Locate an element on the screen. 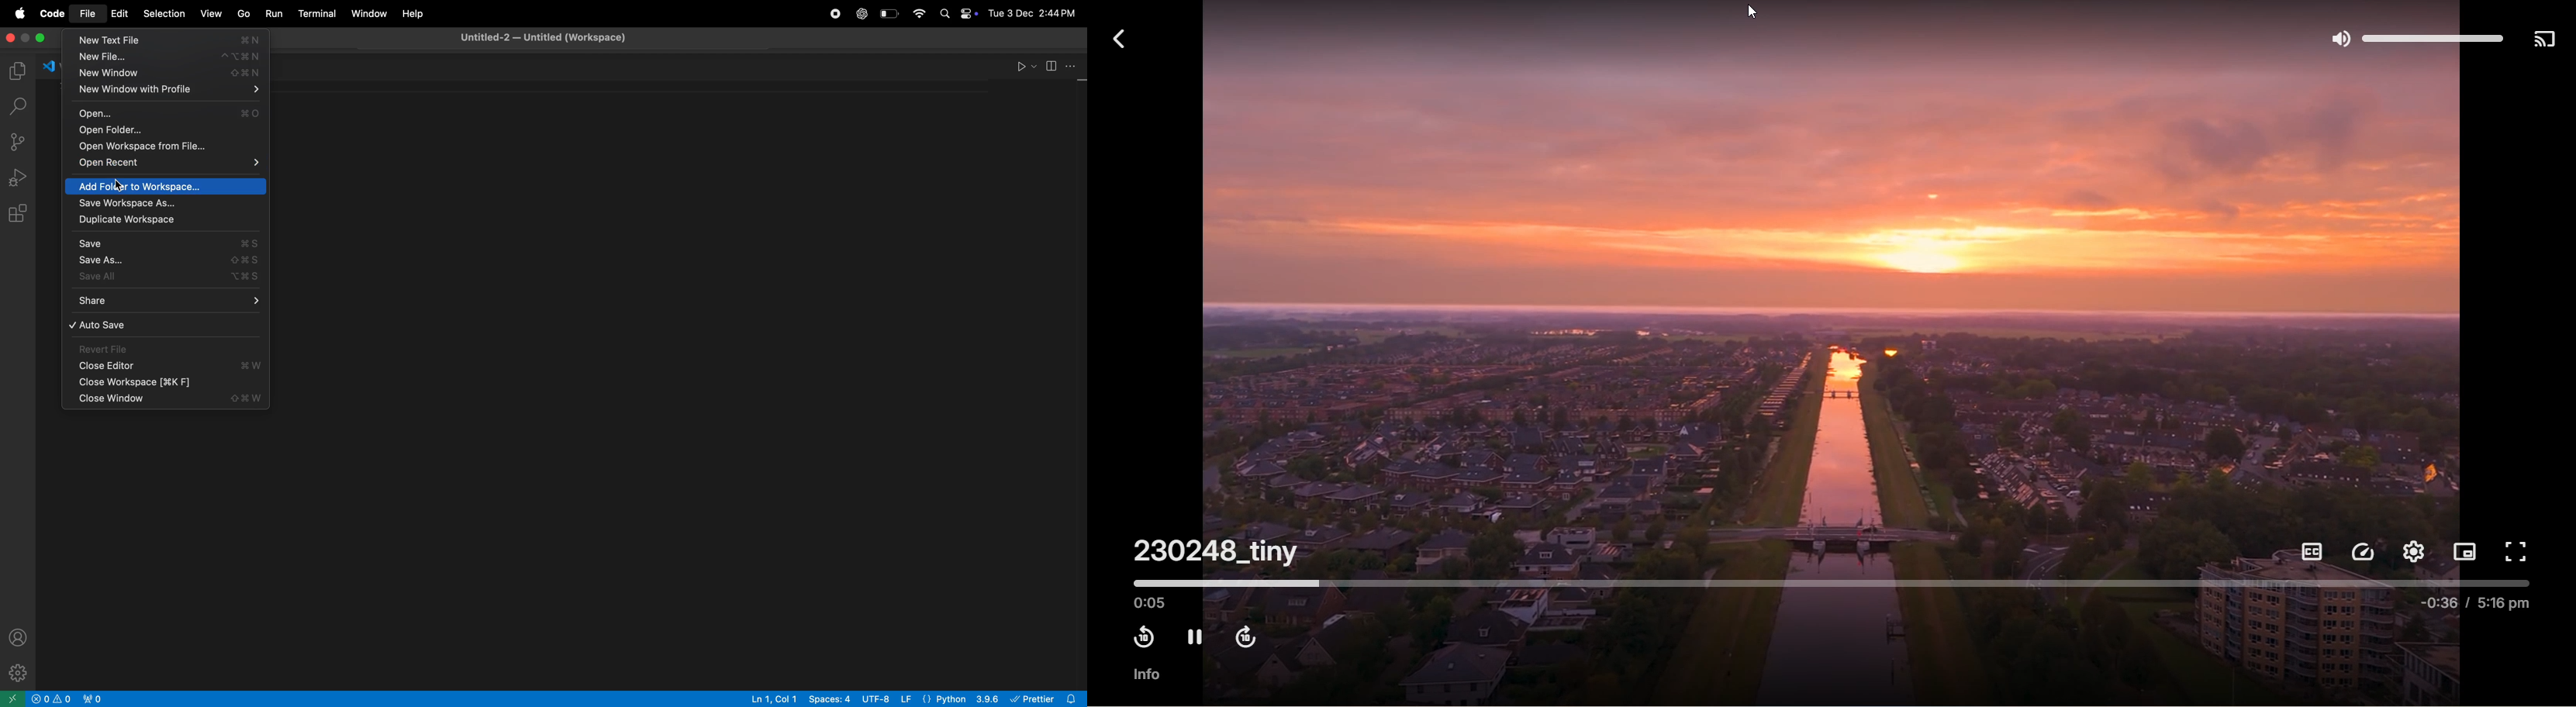 This screenshot has height=728, width=2576. utf 8 is located at coordinates (888, 700).